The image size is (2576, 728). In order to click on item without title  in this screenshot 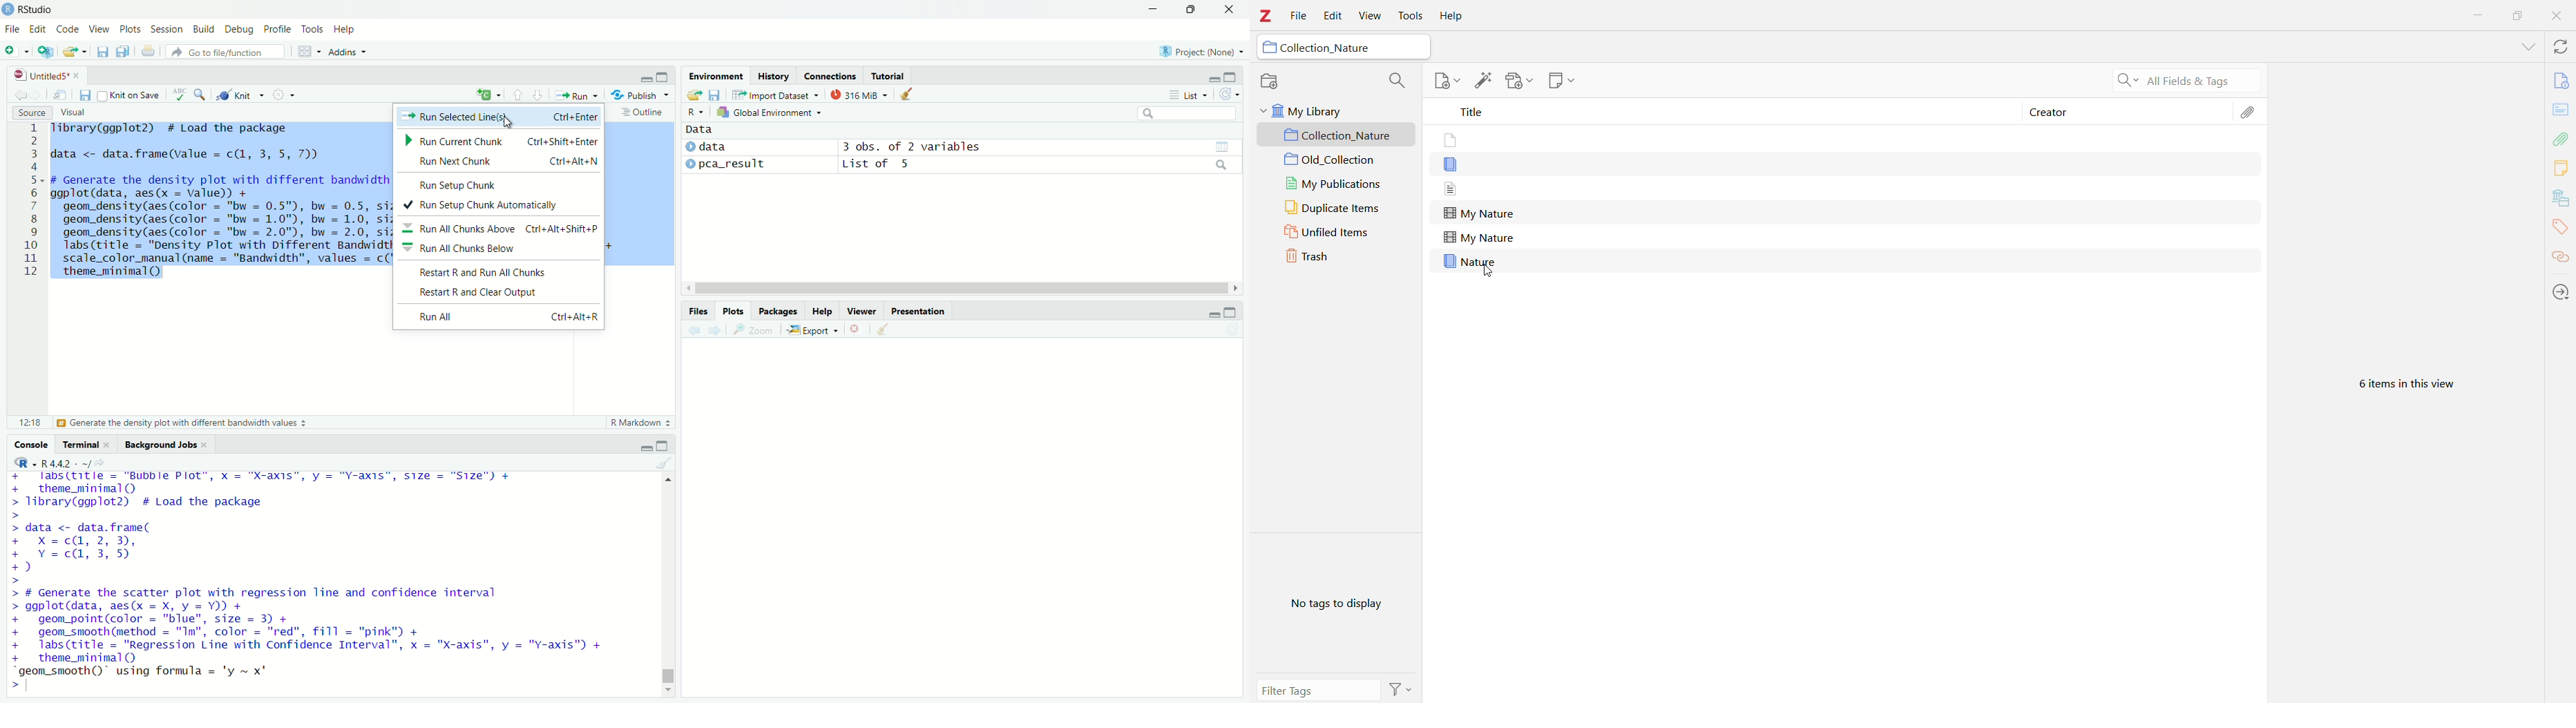, I will do `click(1451, 189)`.